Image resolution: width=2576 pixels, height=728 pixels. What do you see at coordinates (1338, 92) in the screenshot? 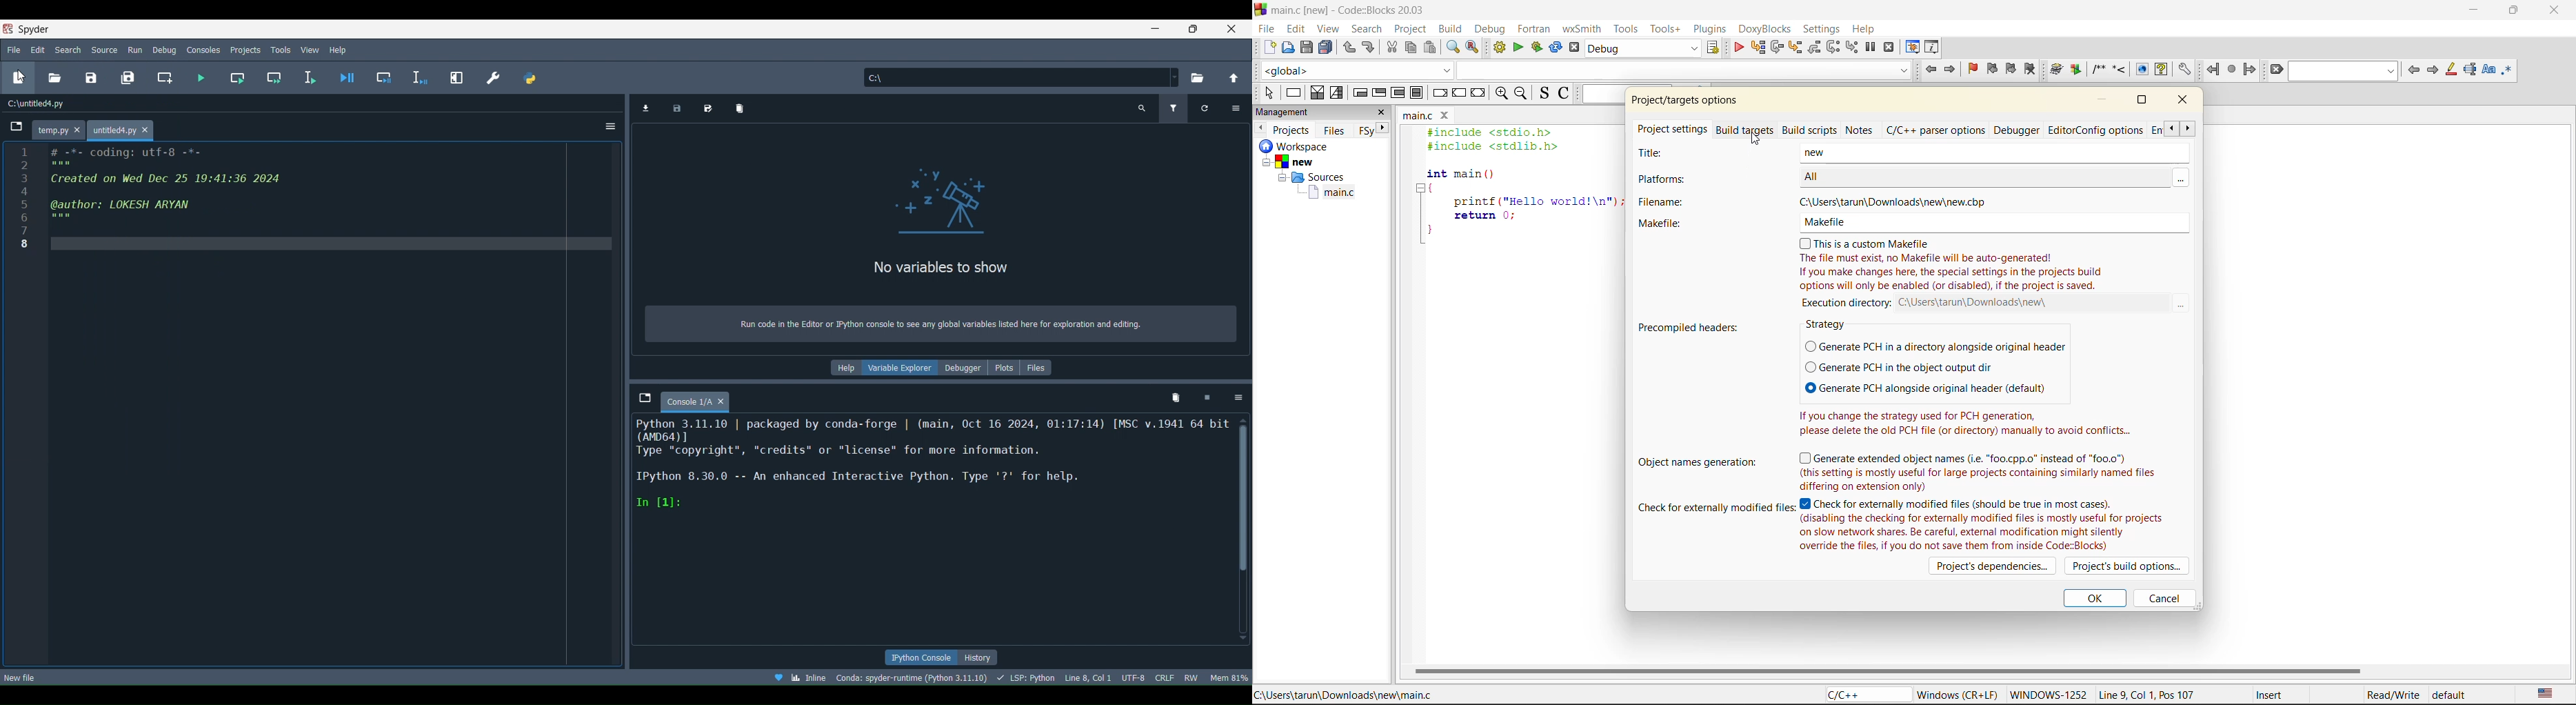
I see `selection` at bounding box center [1338, 92].